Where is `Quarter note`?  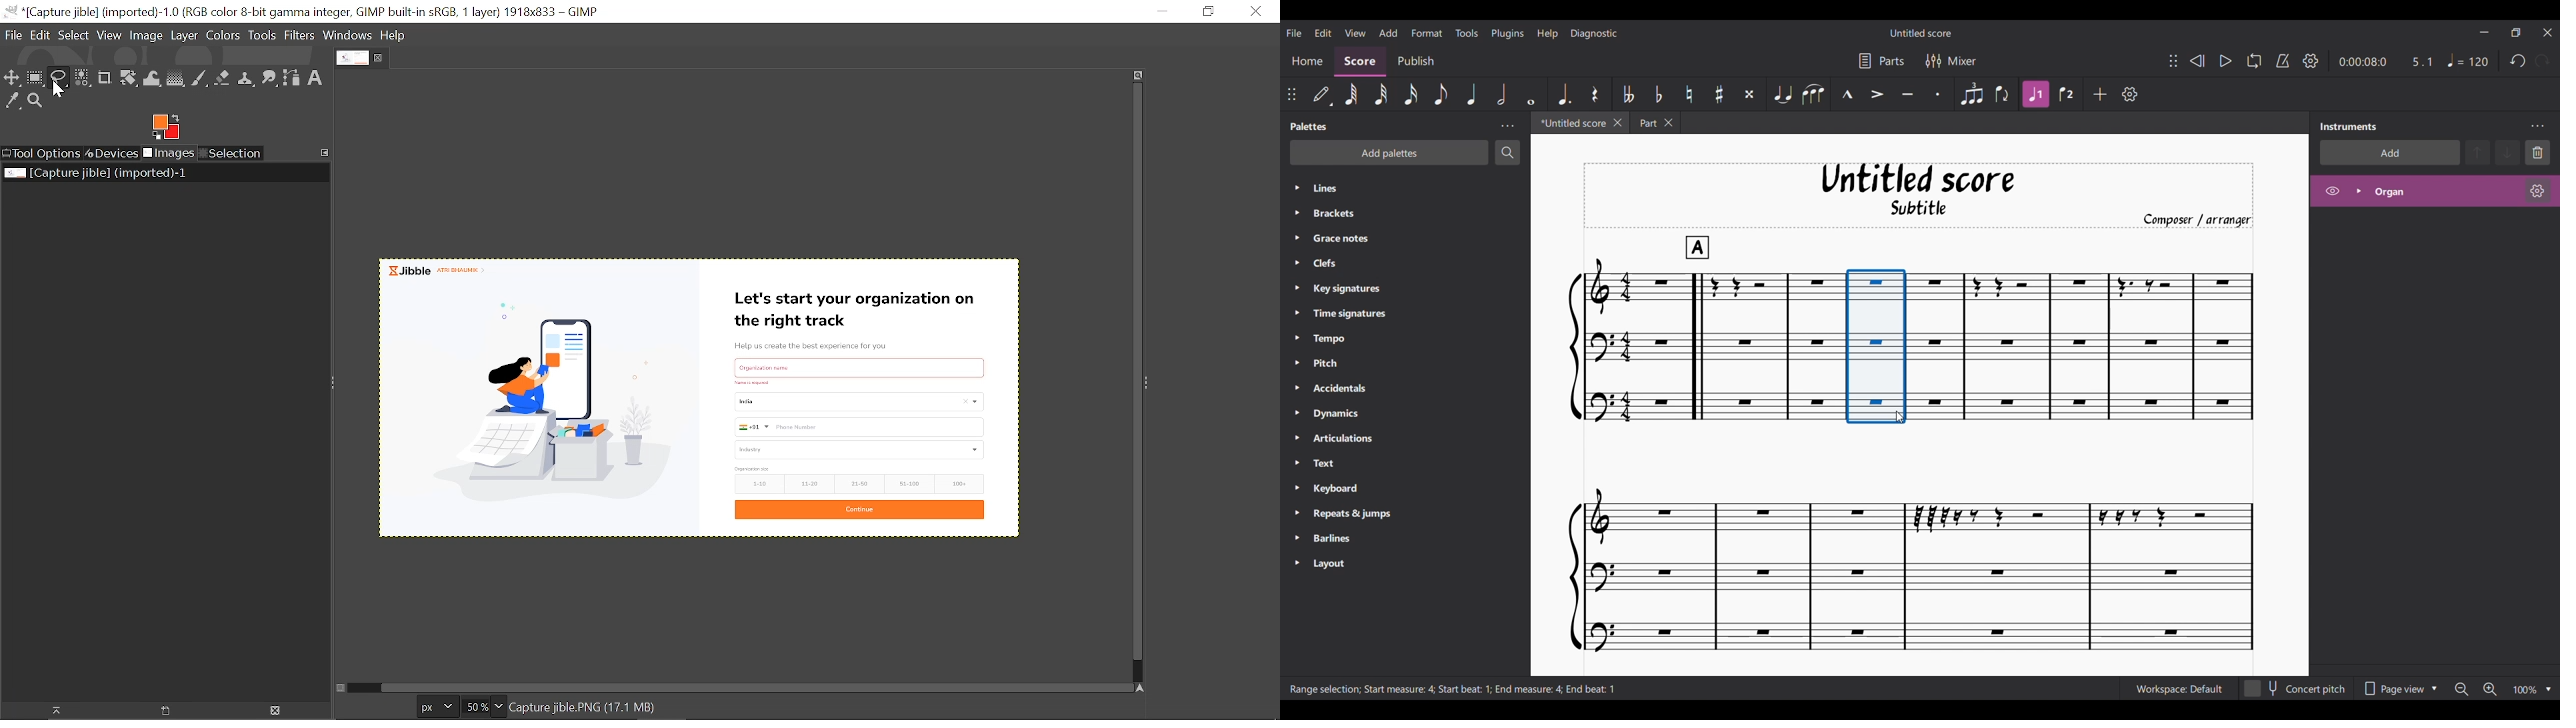
Quarter note is located at coordinates (2467, 60).